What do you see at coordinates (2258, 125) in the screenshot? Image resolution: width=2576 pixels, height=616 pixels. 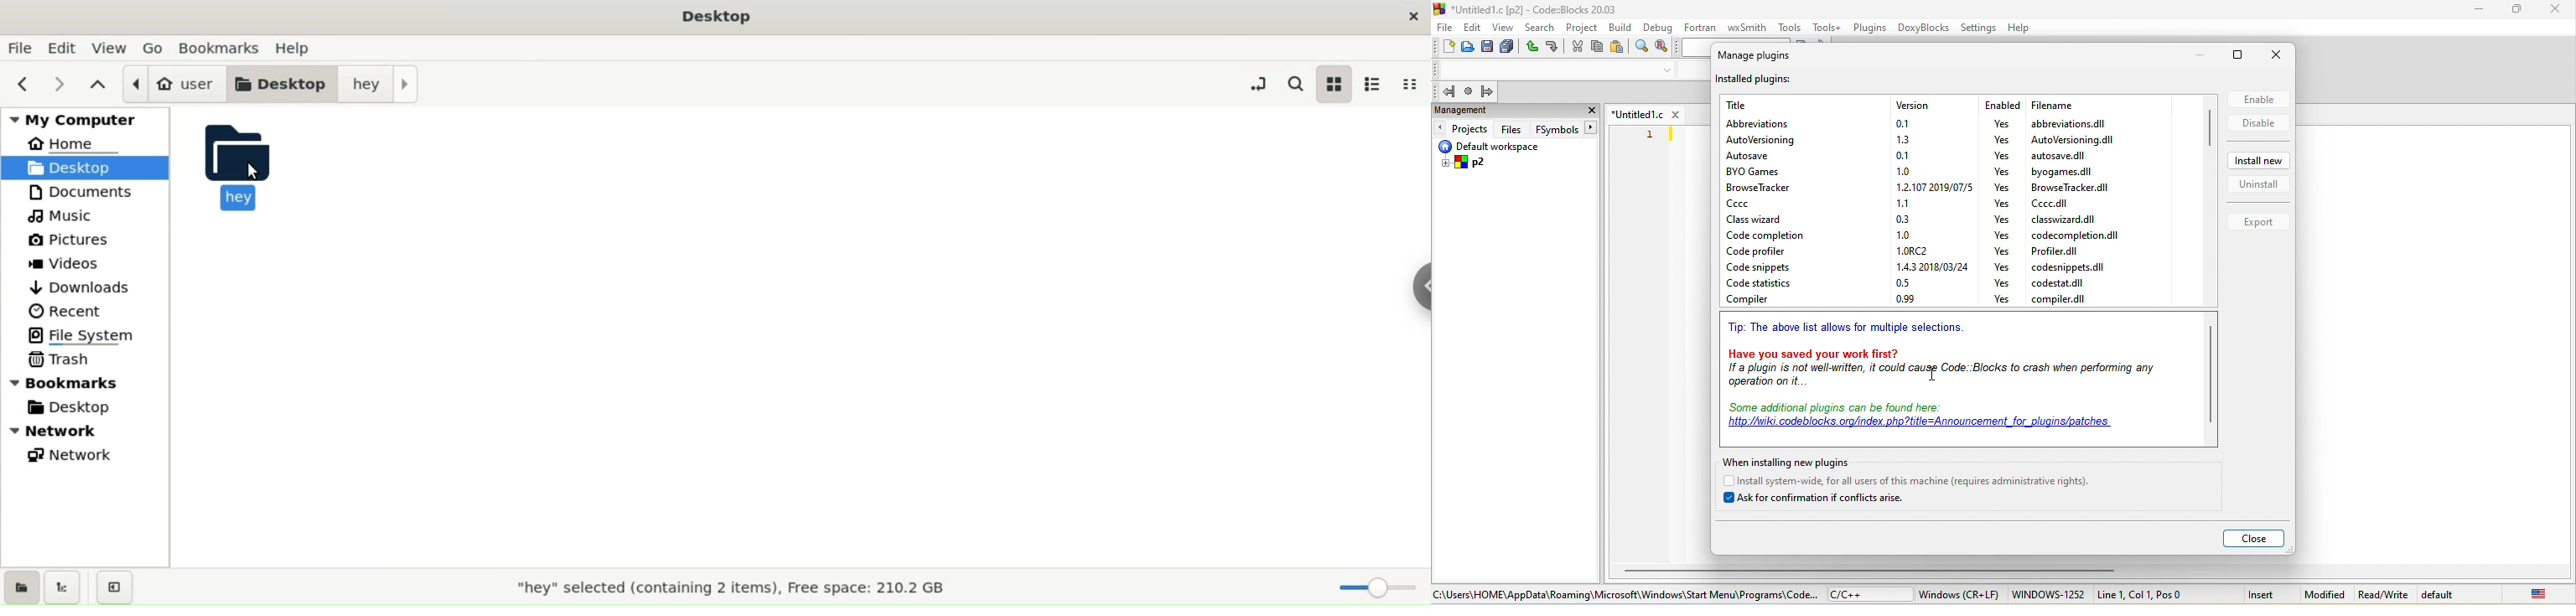 I see `disable` at bounding box center [2258, 125].